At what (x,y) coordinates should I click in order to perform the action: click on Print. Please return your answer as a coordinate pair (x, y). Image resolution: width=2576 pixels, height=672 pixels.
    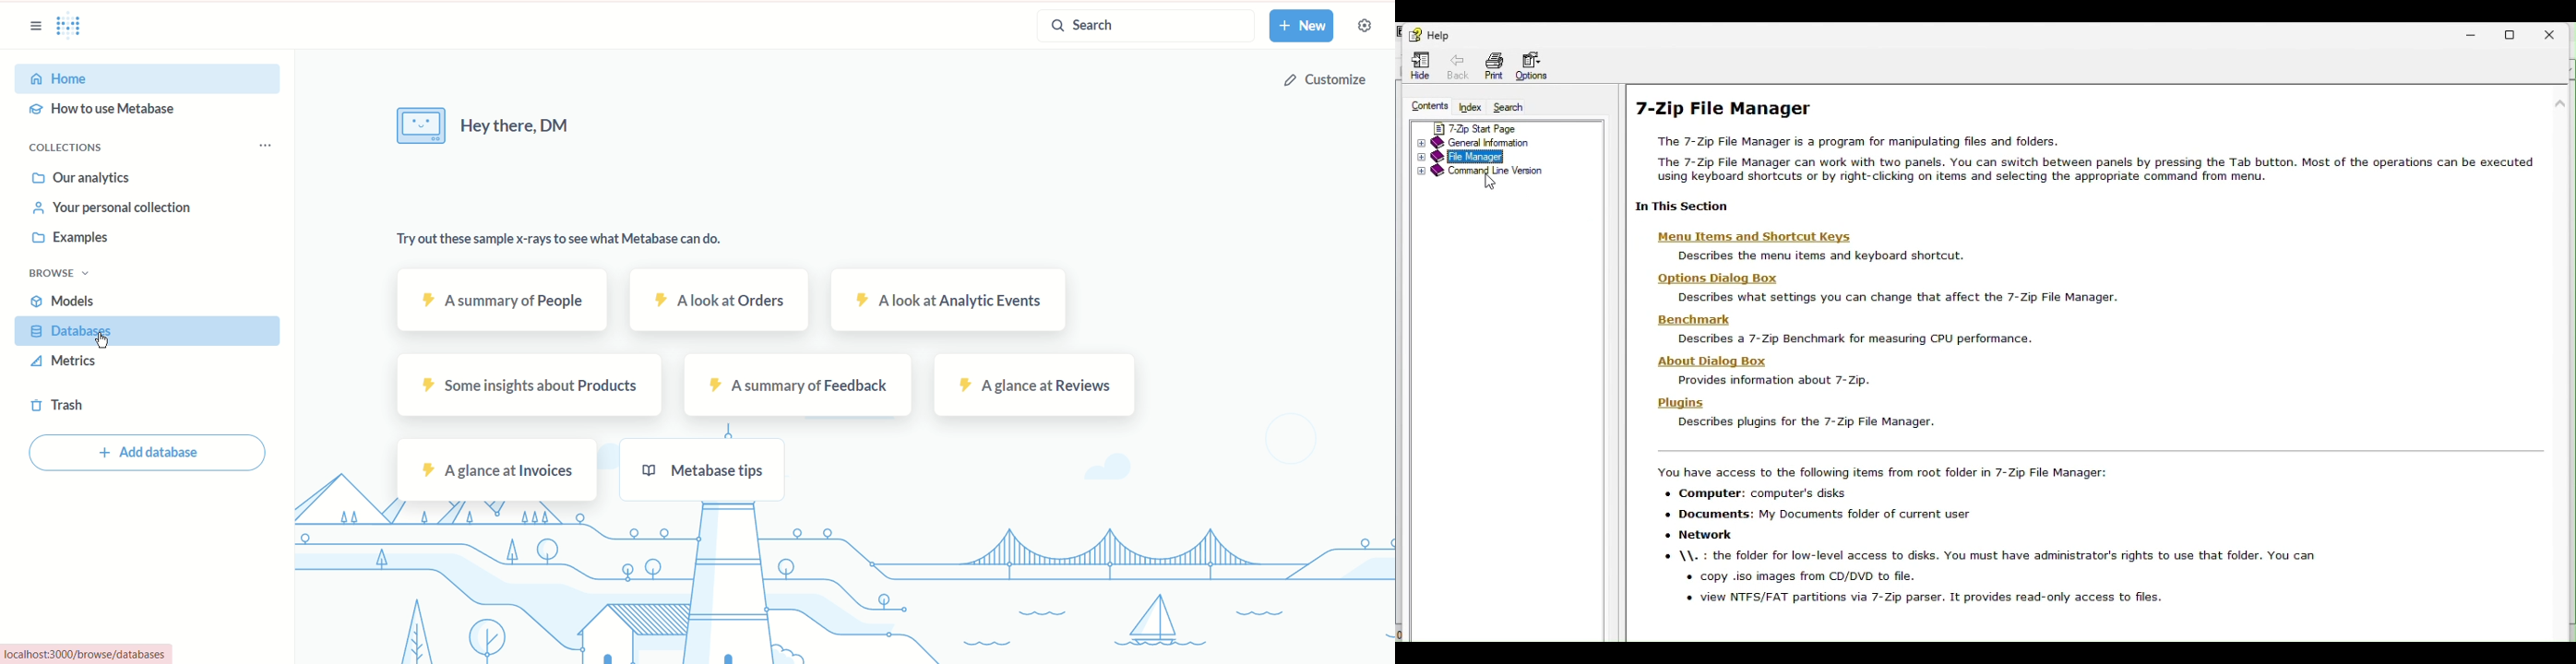
    Looking at the image, I should click on (1490, 65).